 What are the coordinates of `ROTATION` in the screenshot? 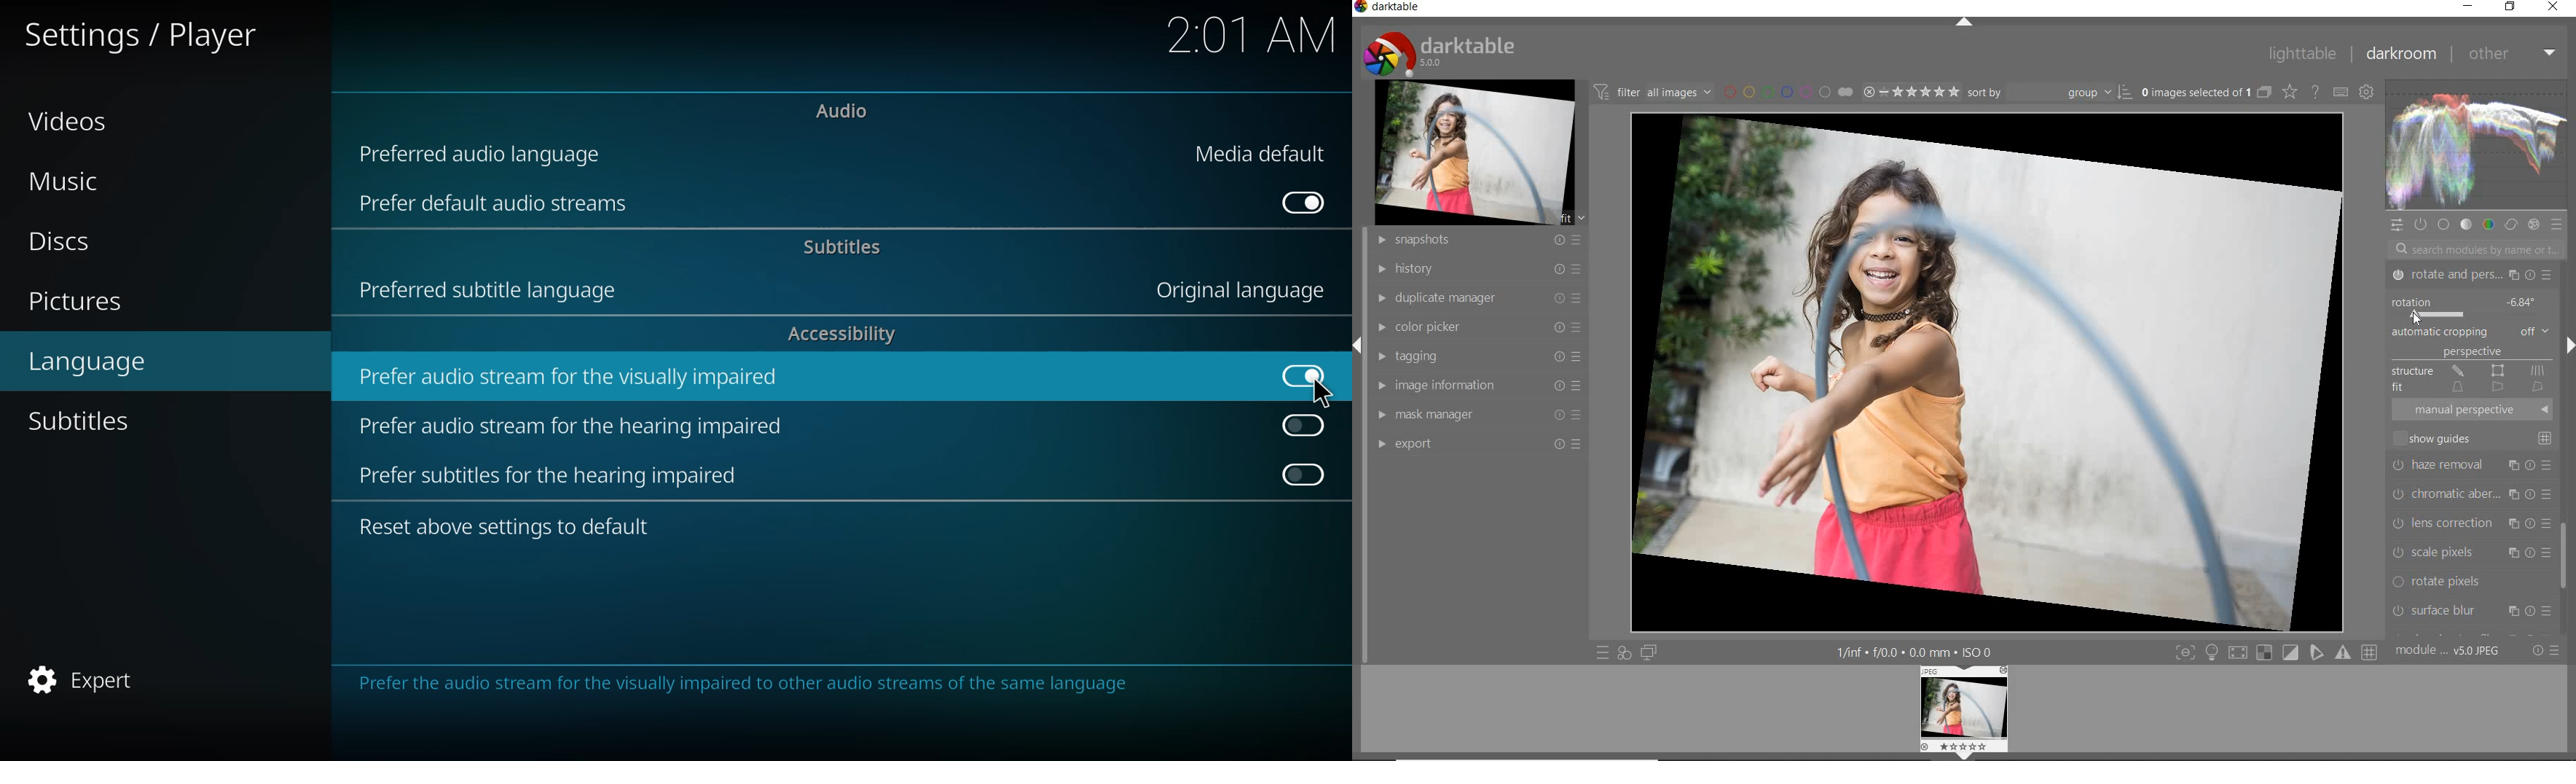 It's located at (2468, 307).